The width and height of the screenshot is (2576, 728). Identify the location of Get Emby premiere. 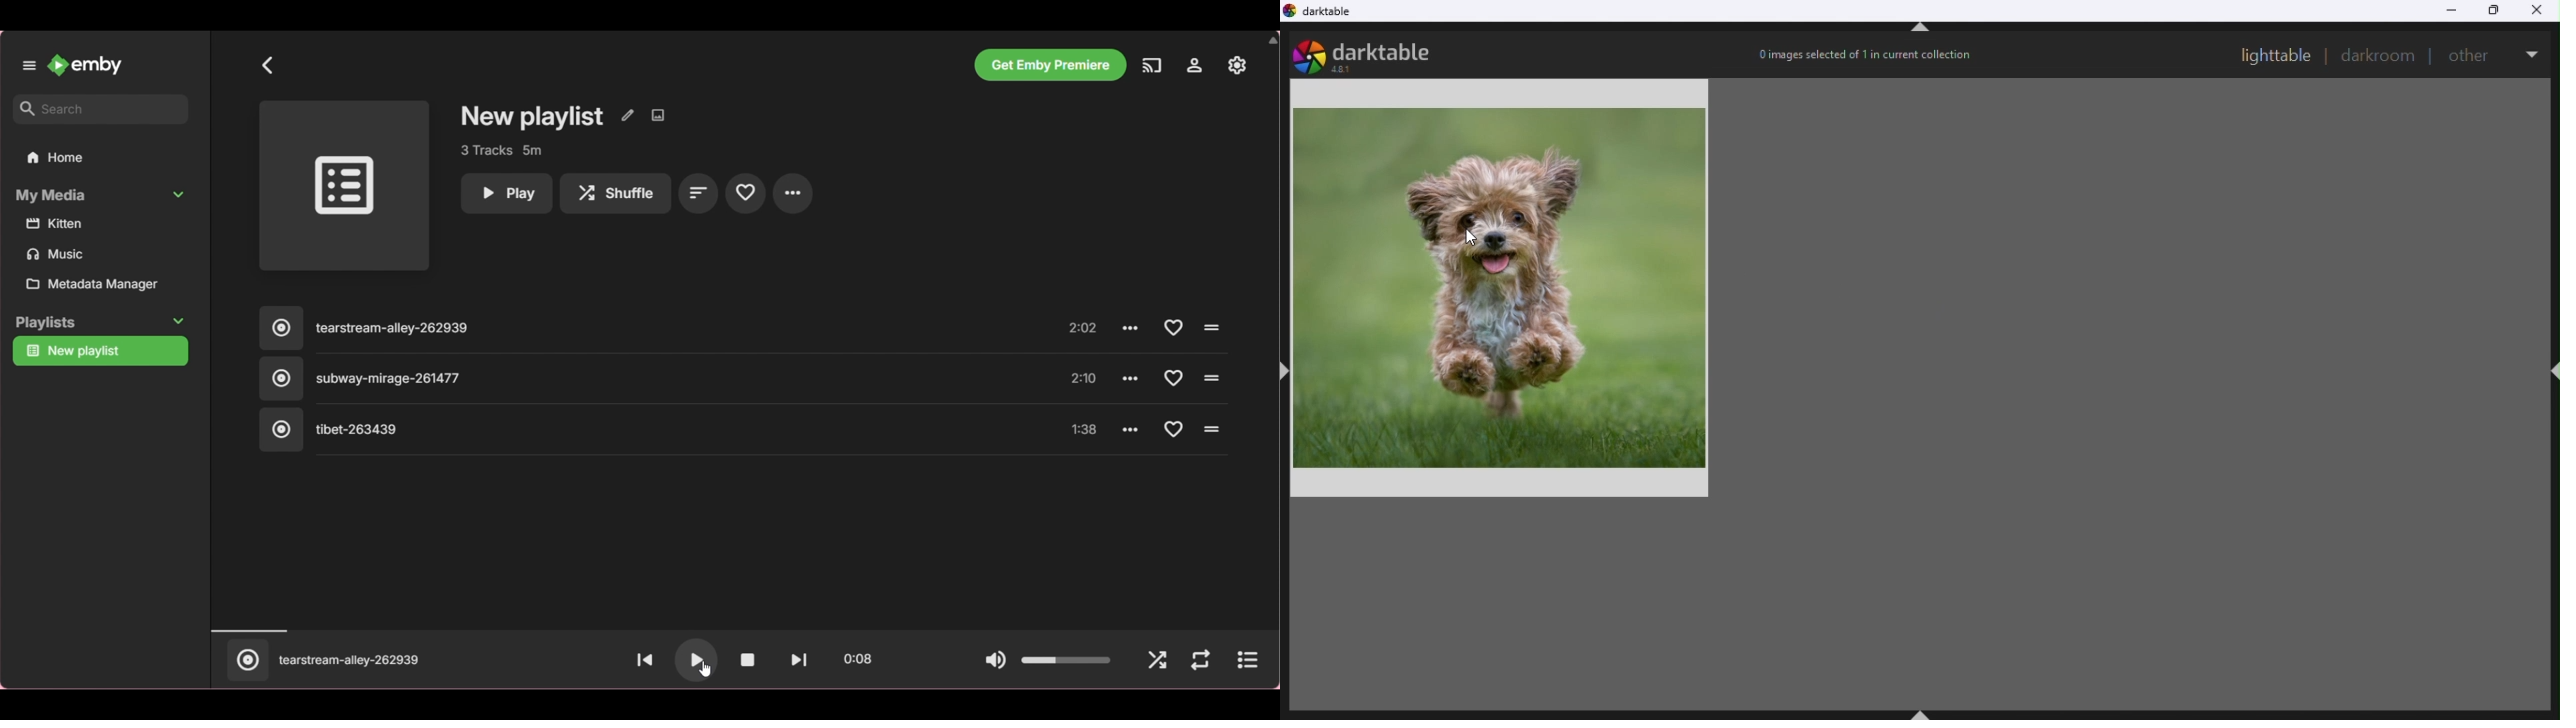
(1049, 65).